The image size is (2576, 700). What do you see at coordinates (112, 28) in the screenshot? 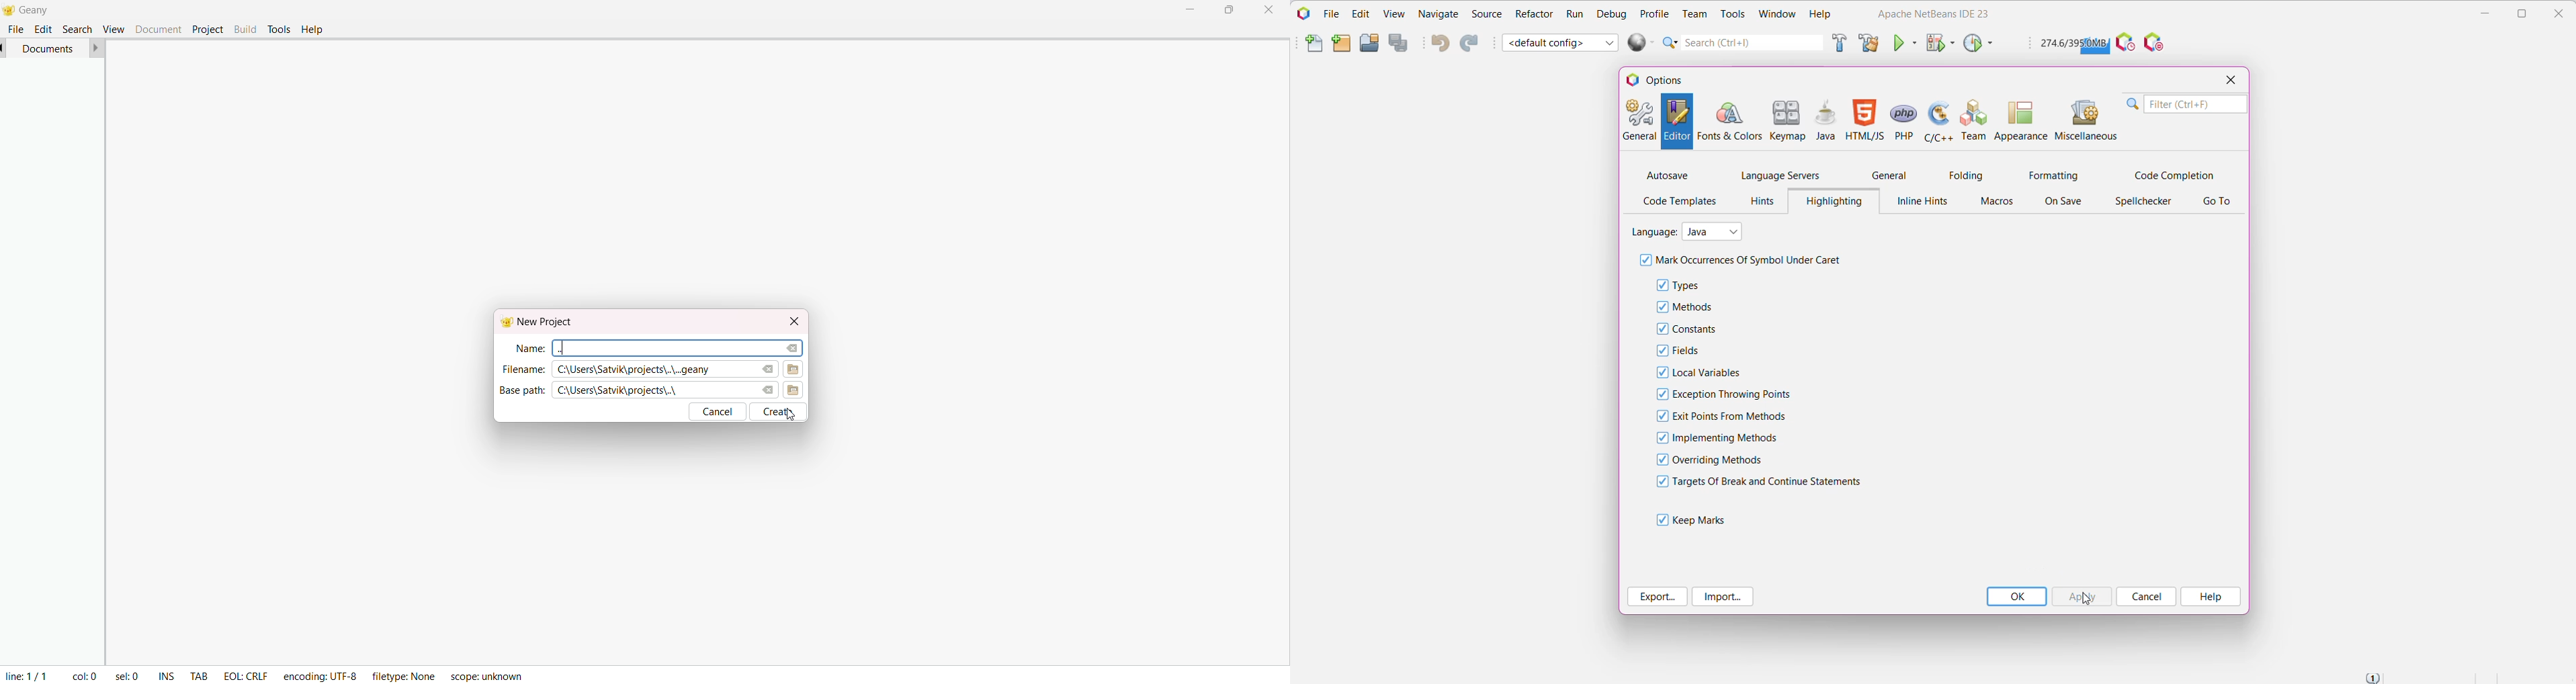
I see `view` at bounding box center [112, 28].